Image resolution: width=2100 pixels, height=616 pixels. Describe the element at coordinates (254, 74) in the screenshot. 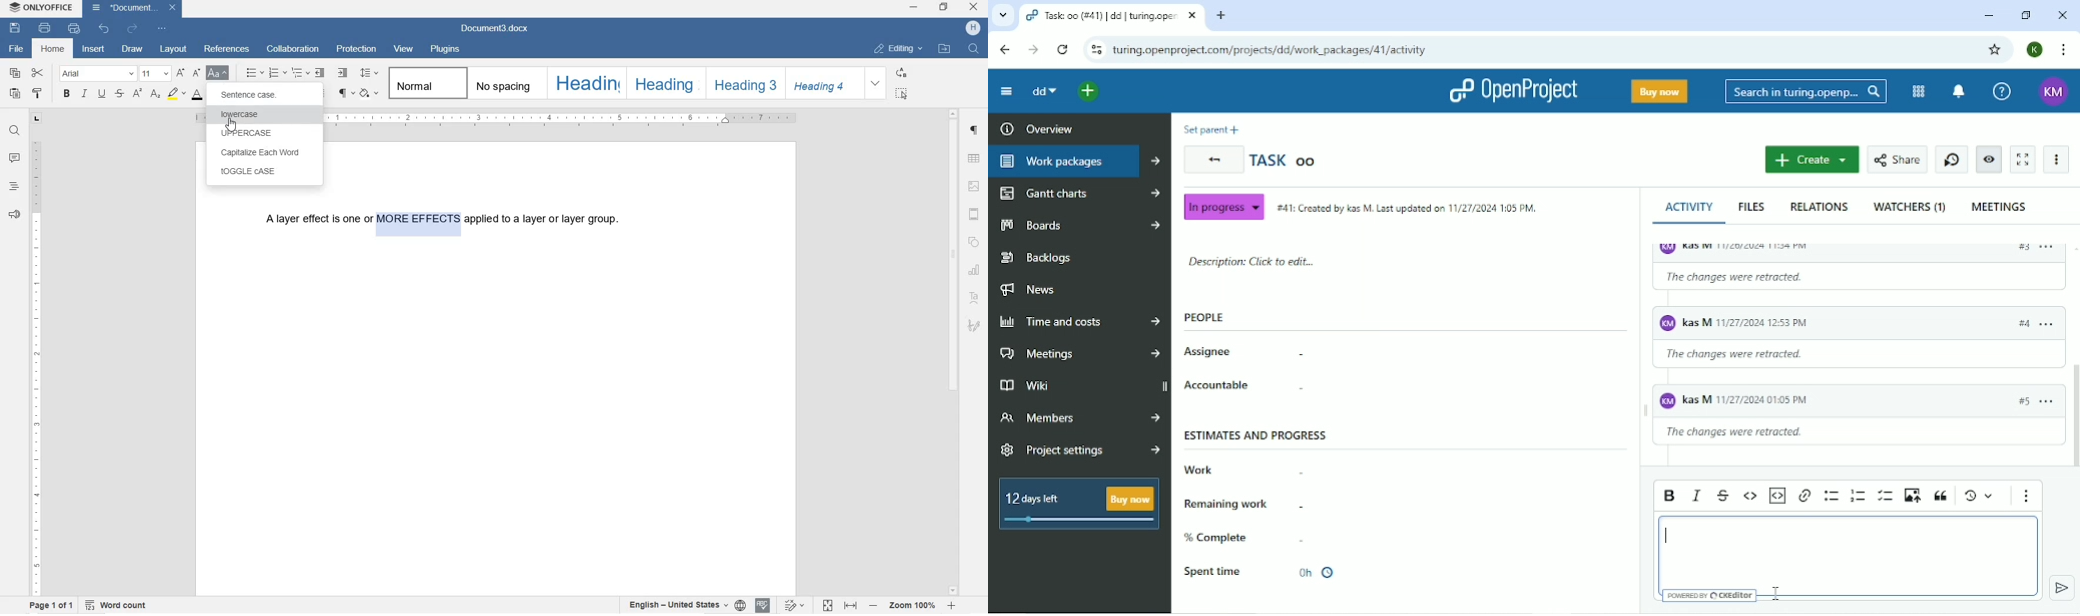

I see `BULLET` at that location.